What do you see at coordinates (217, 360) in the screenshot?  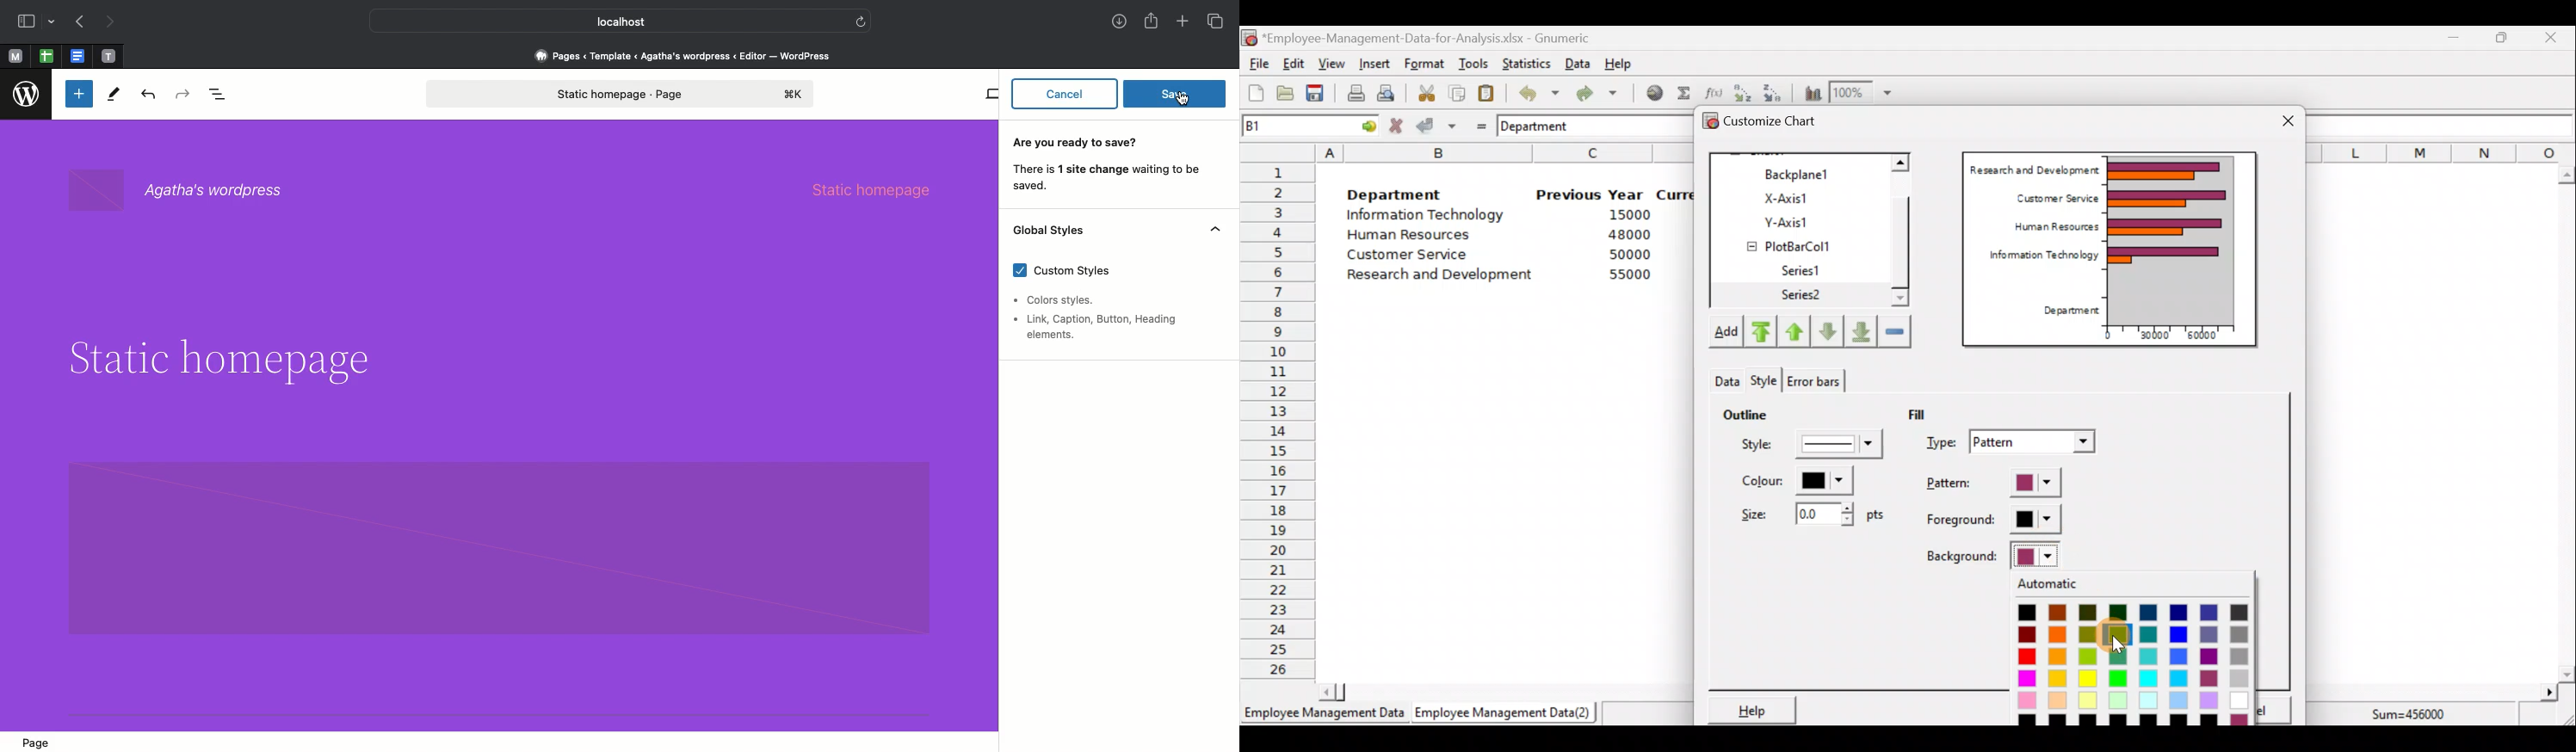 I see `headline` at bounding box center [217, 360].